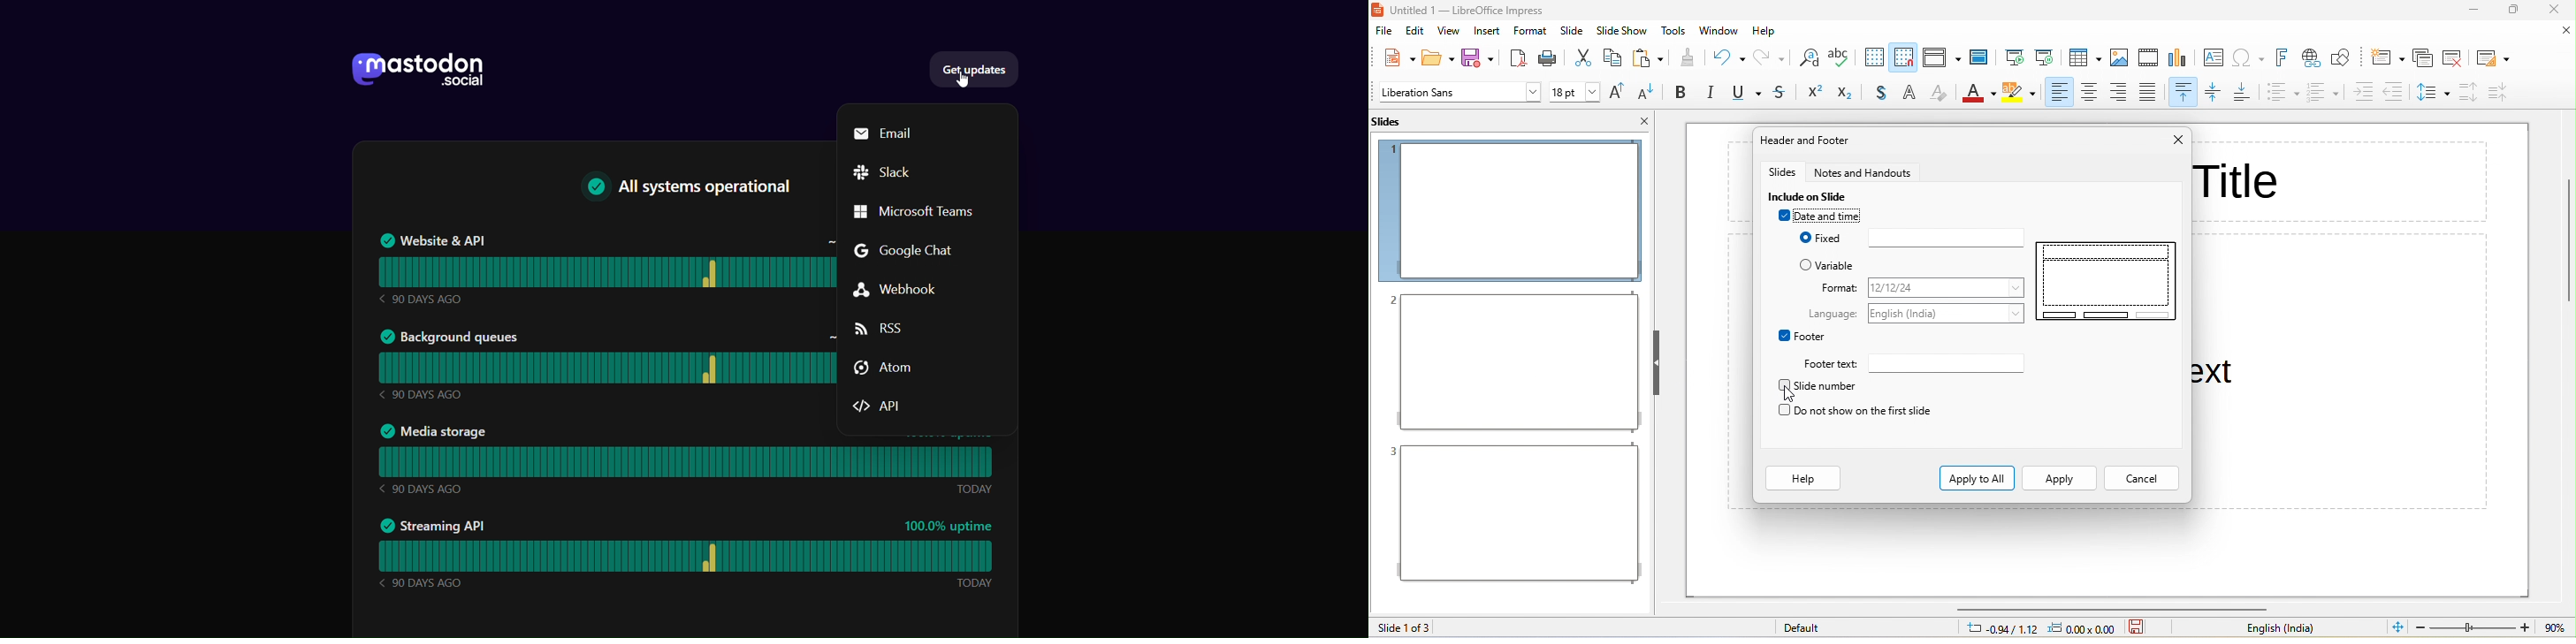 The image size is (2576, 644). Describe the element at coordinates (1812, 196) in the screenshot. I see `include on slide` at that location.